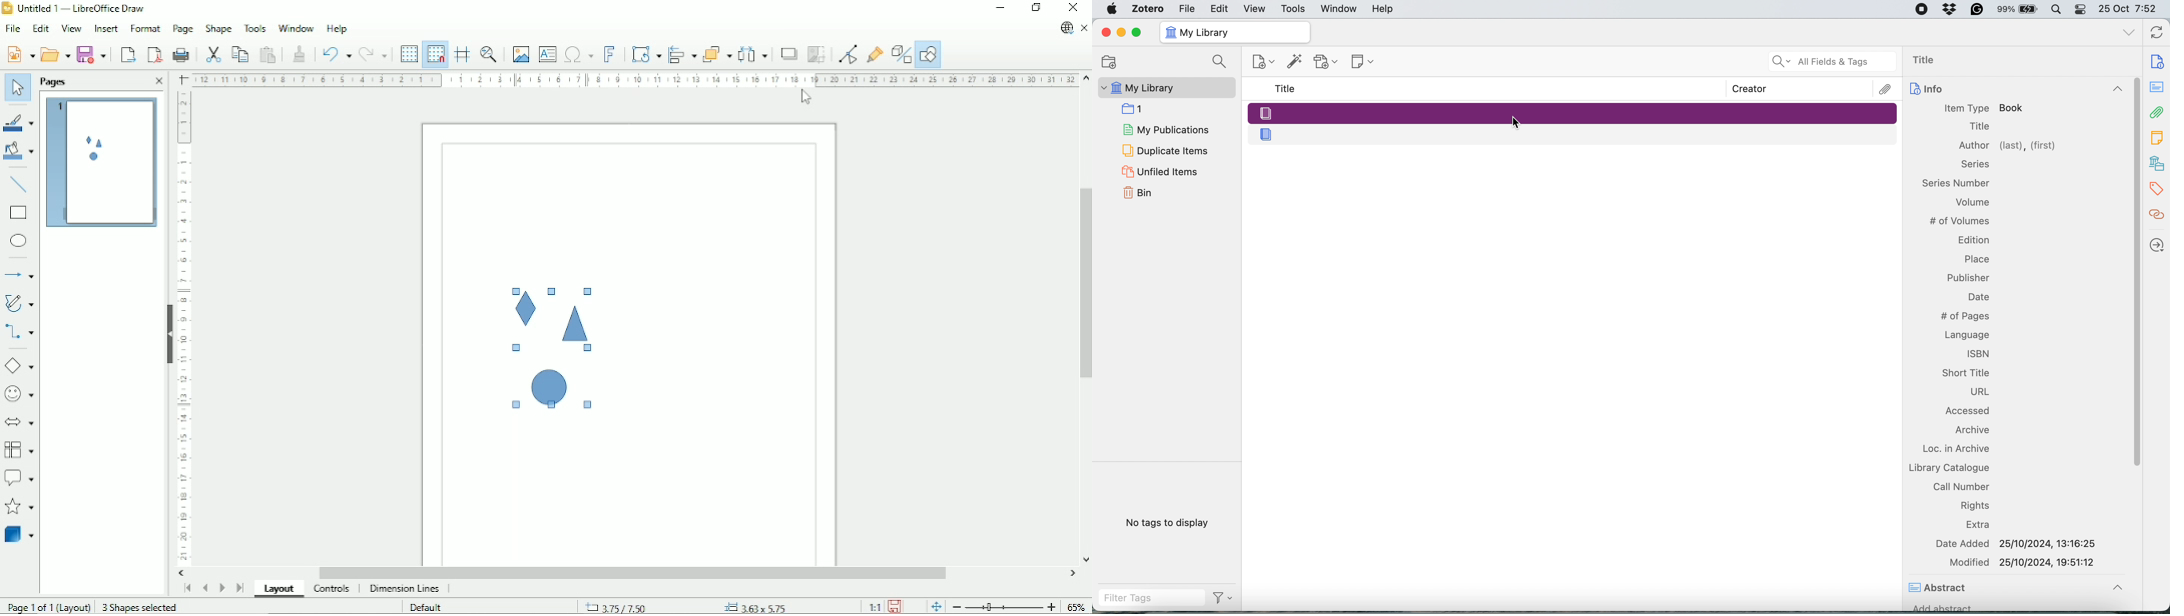 The height and width of the screenshot is (616, 2184). I want to click on Crop image, so click(817, 55).